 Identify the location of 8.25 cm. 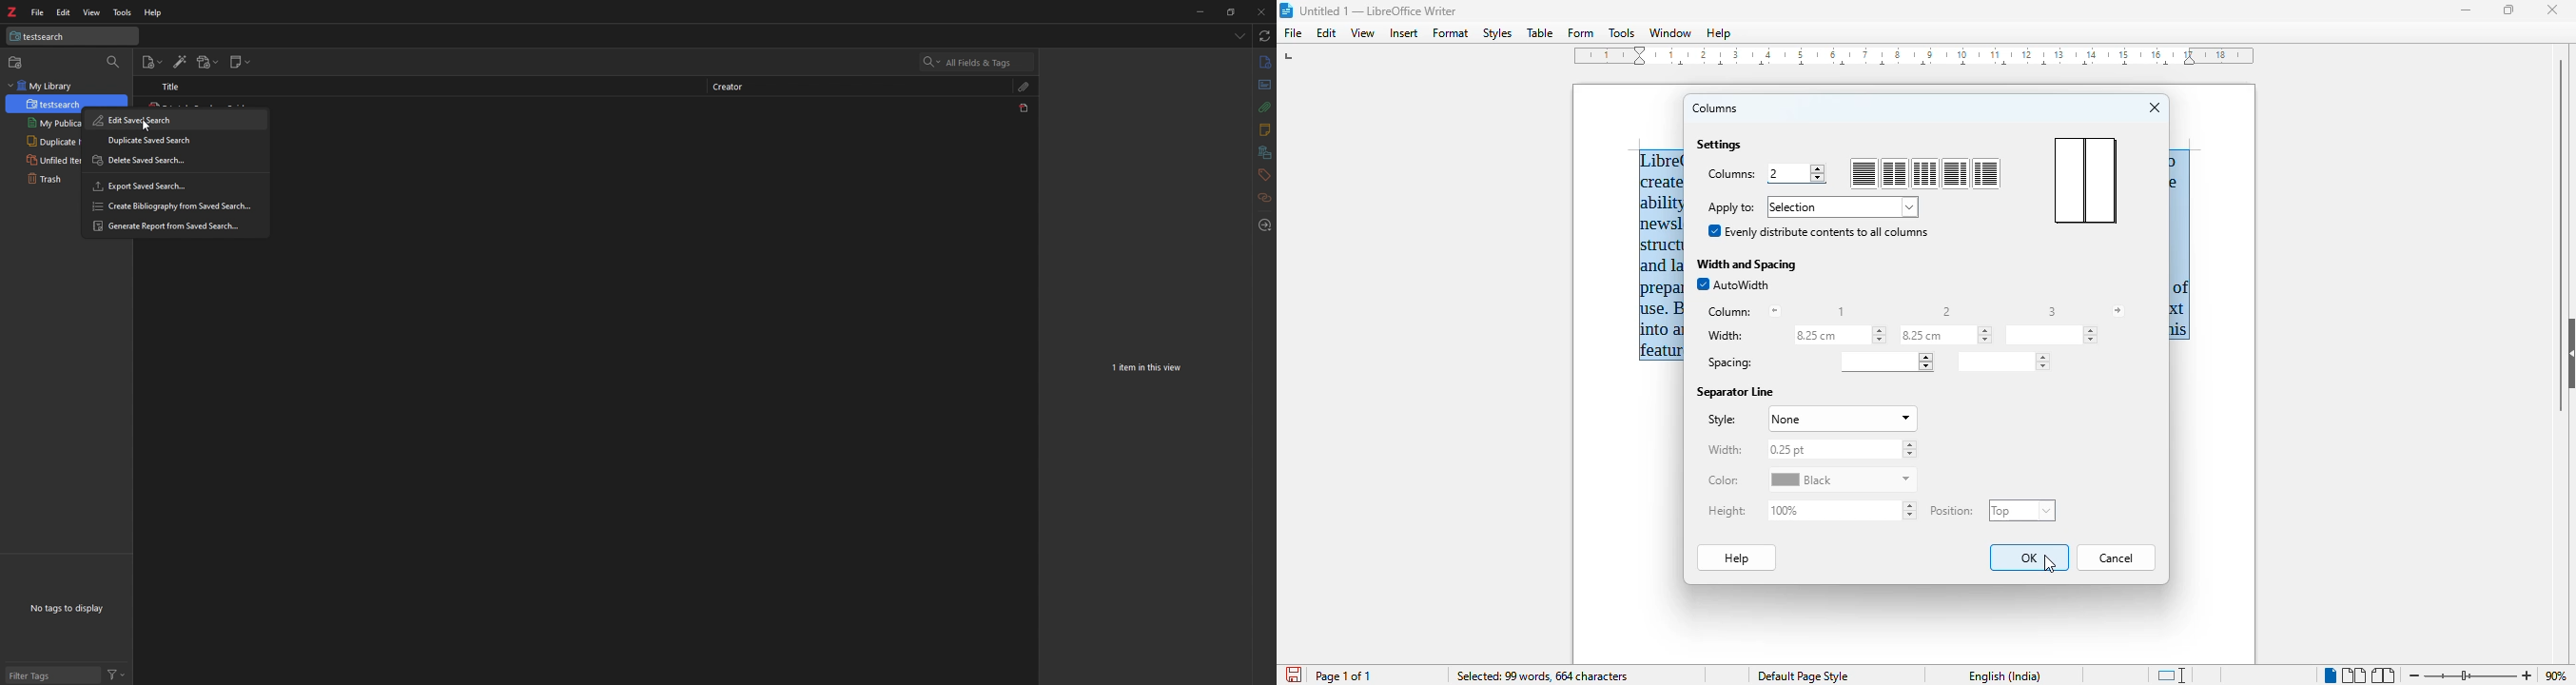
(1842, 336).